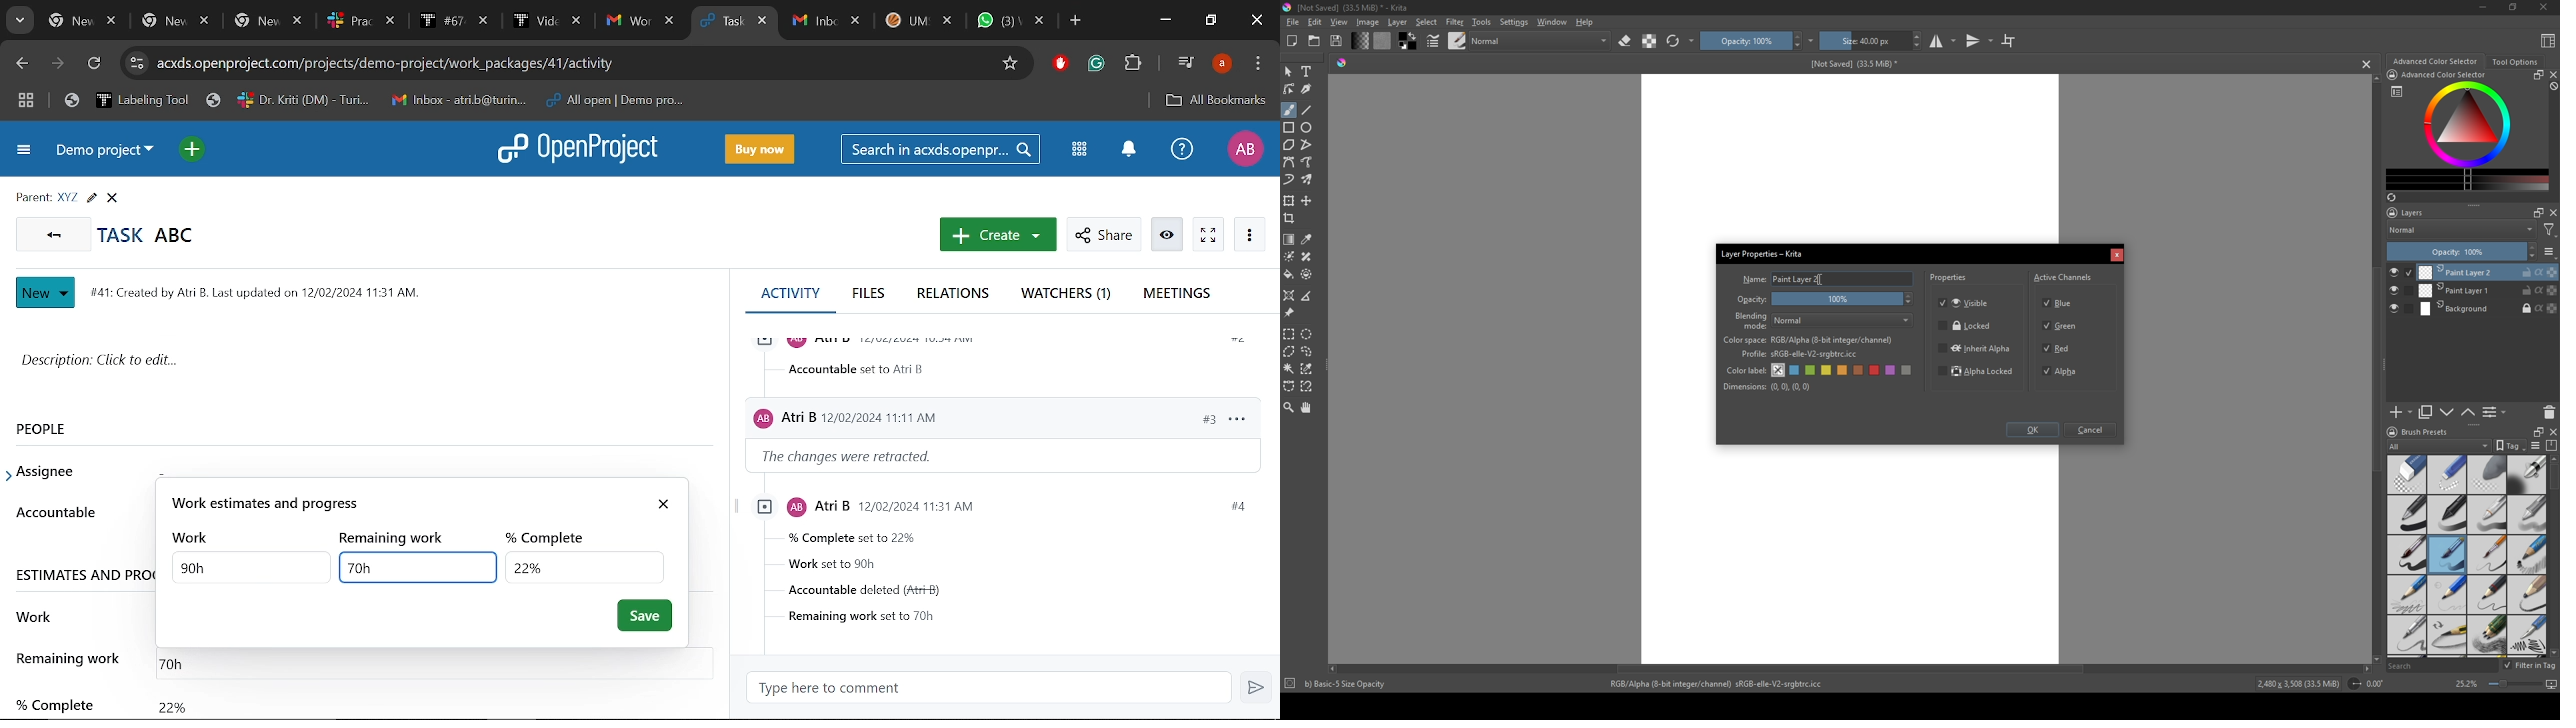 Image resolution: width=2576 pixels, height=728 pixels. What do you see at coordinates (2407, 555) in the screenshot?
I see `thick brush` at bounding box center [2407, 555].